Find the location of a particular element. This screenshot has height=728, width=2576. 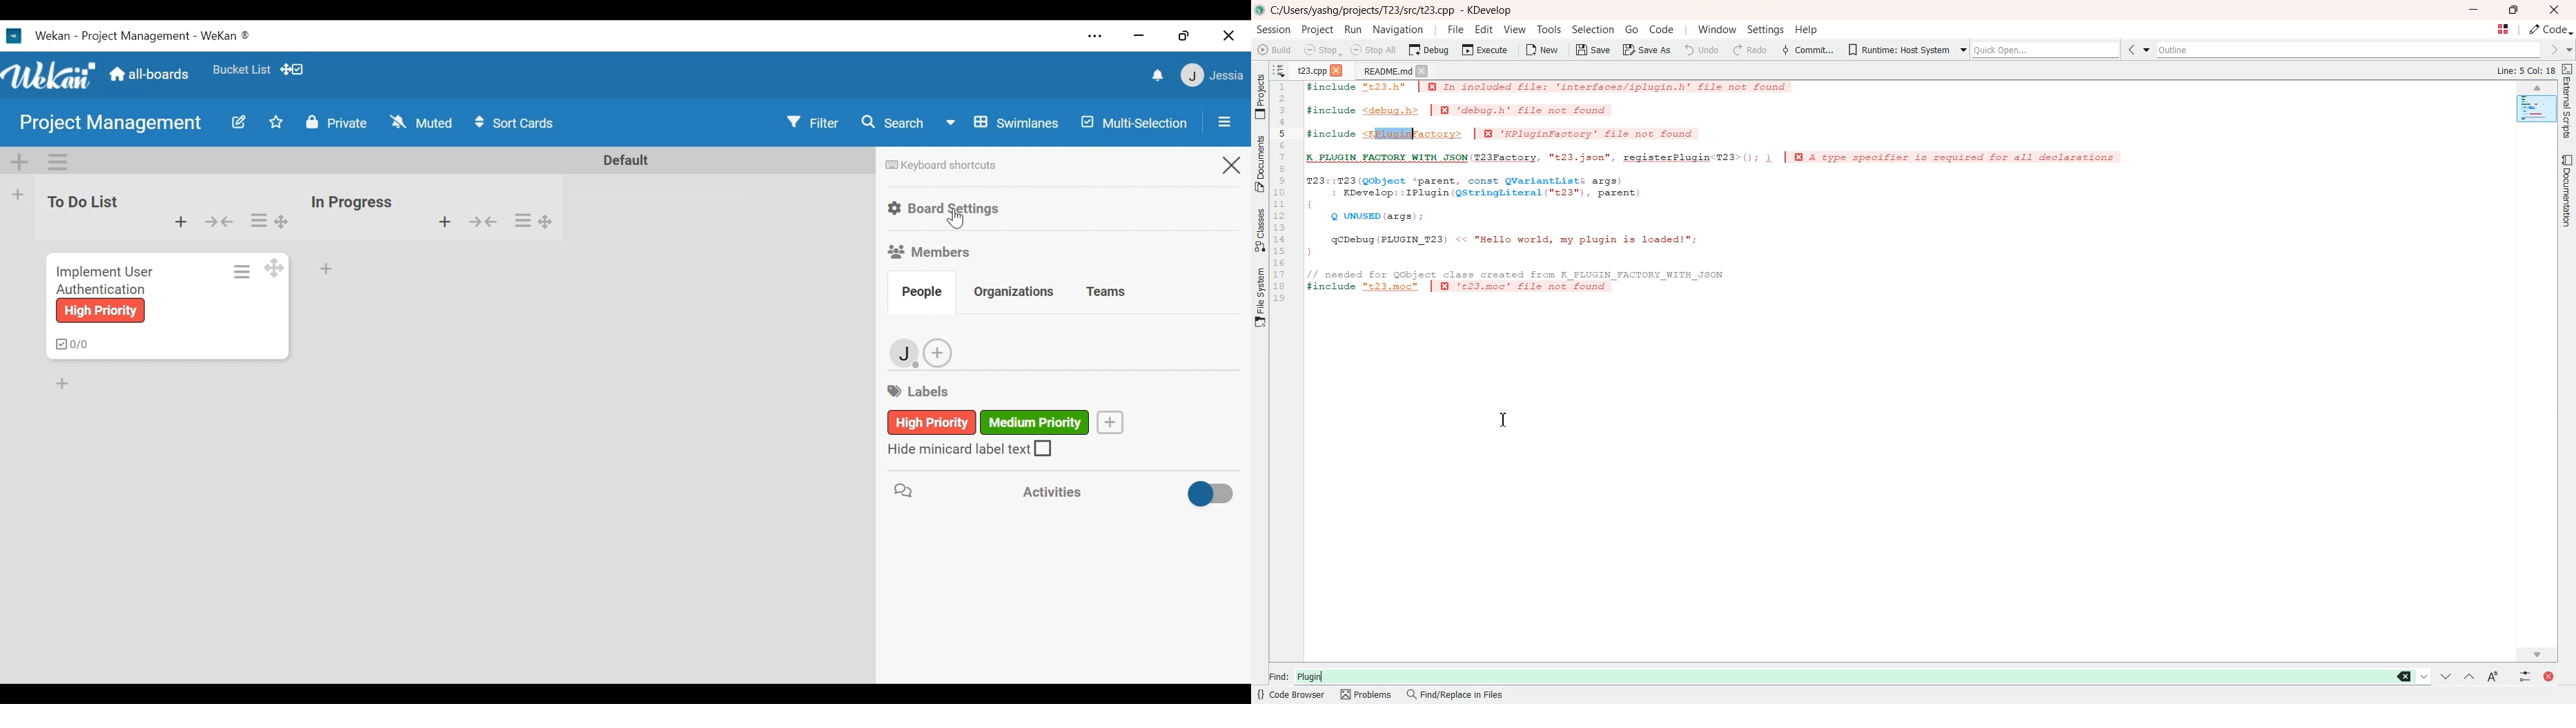

(un)select Hide minicard label text is located at coordinates (972, 449).